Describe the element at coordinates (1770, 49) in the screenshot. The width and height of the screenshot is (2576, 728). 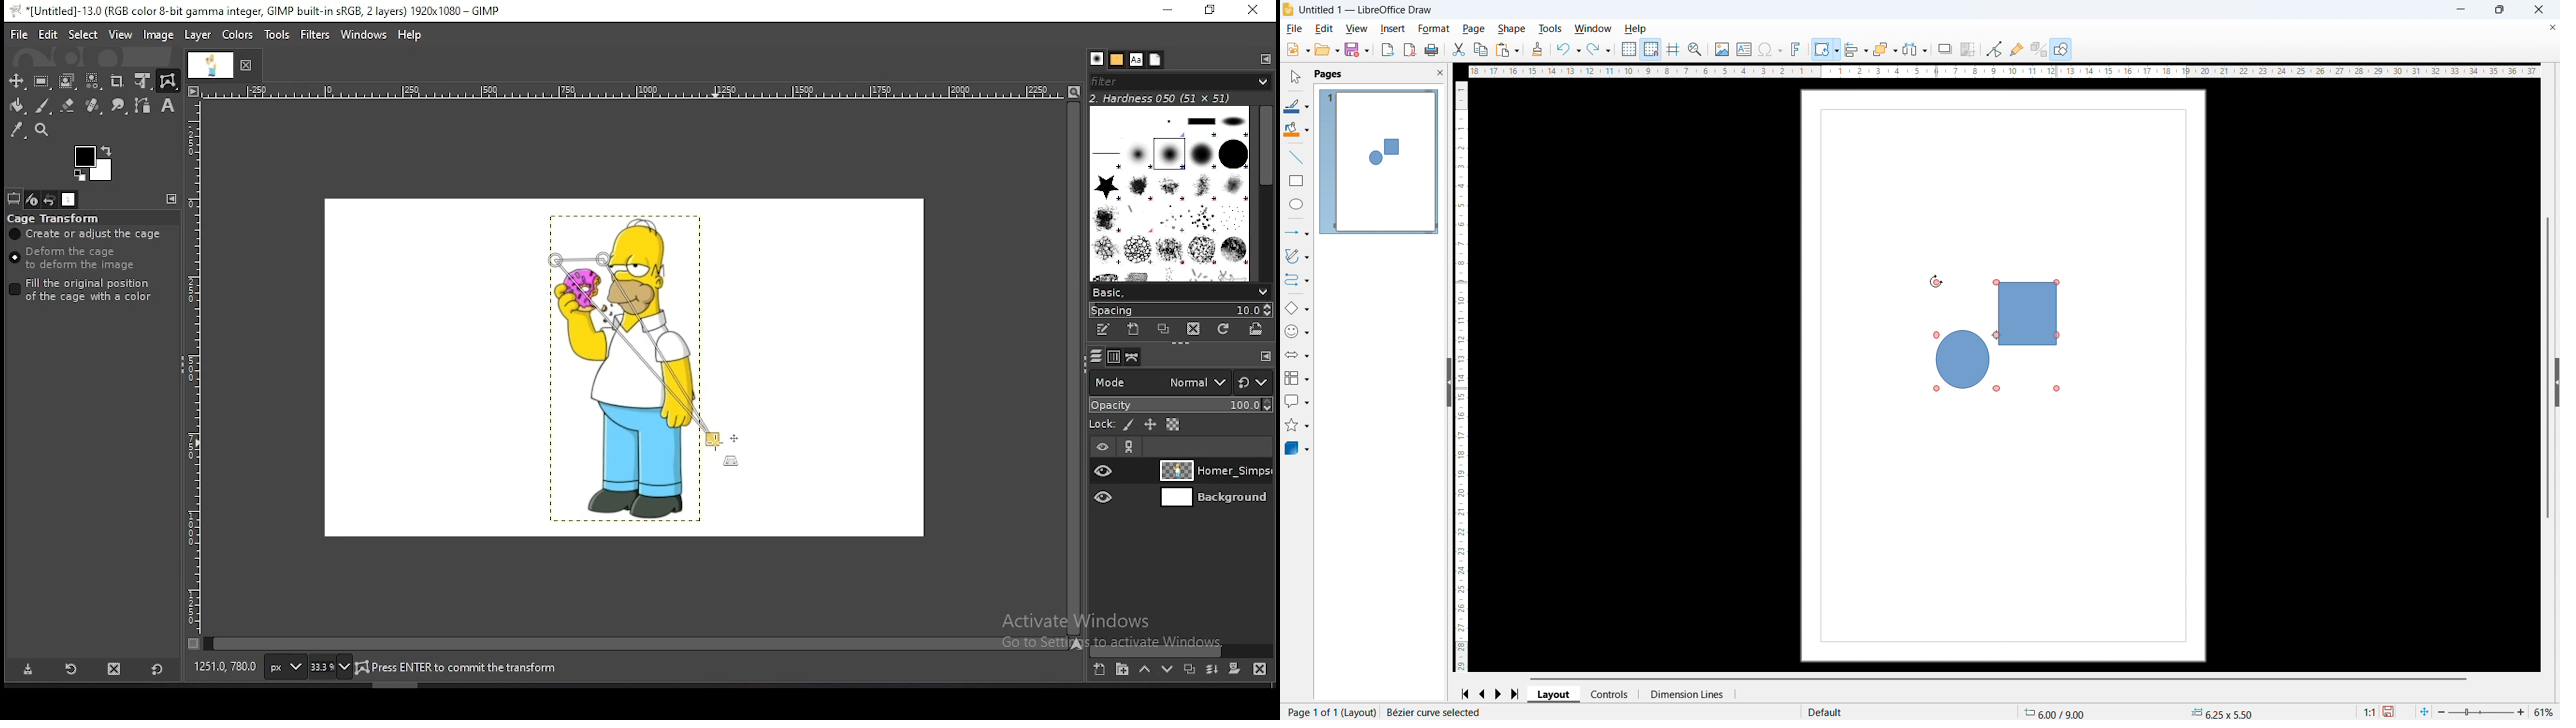
I see `Insert symbols ` at that location.